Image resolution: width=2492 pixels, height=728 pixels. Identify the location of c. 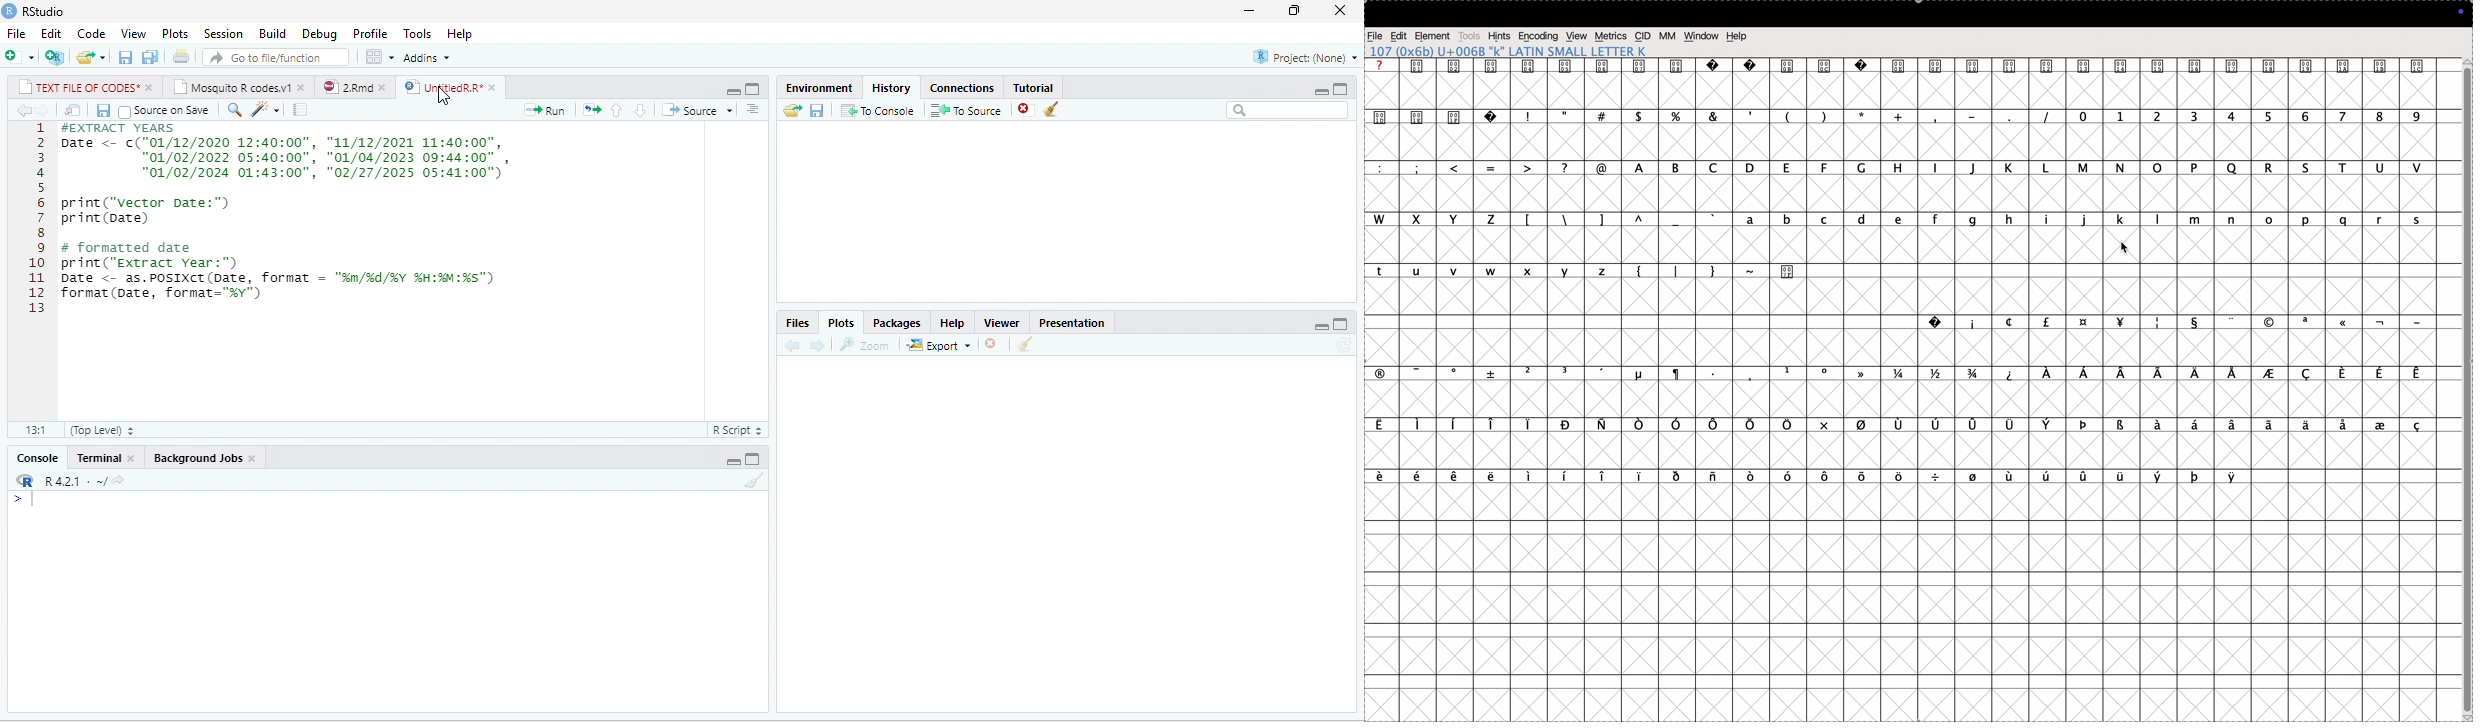
(1824, 220).